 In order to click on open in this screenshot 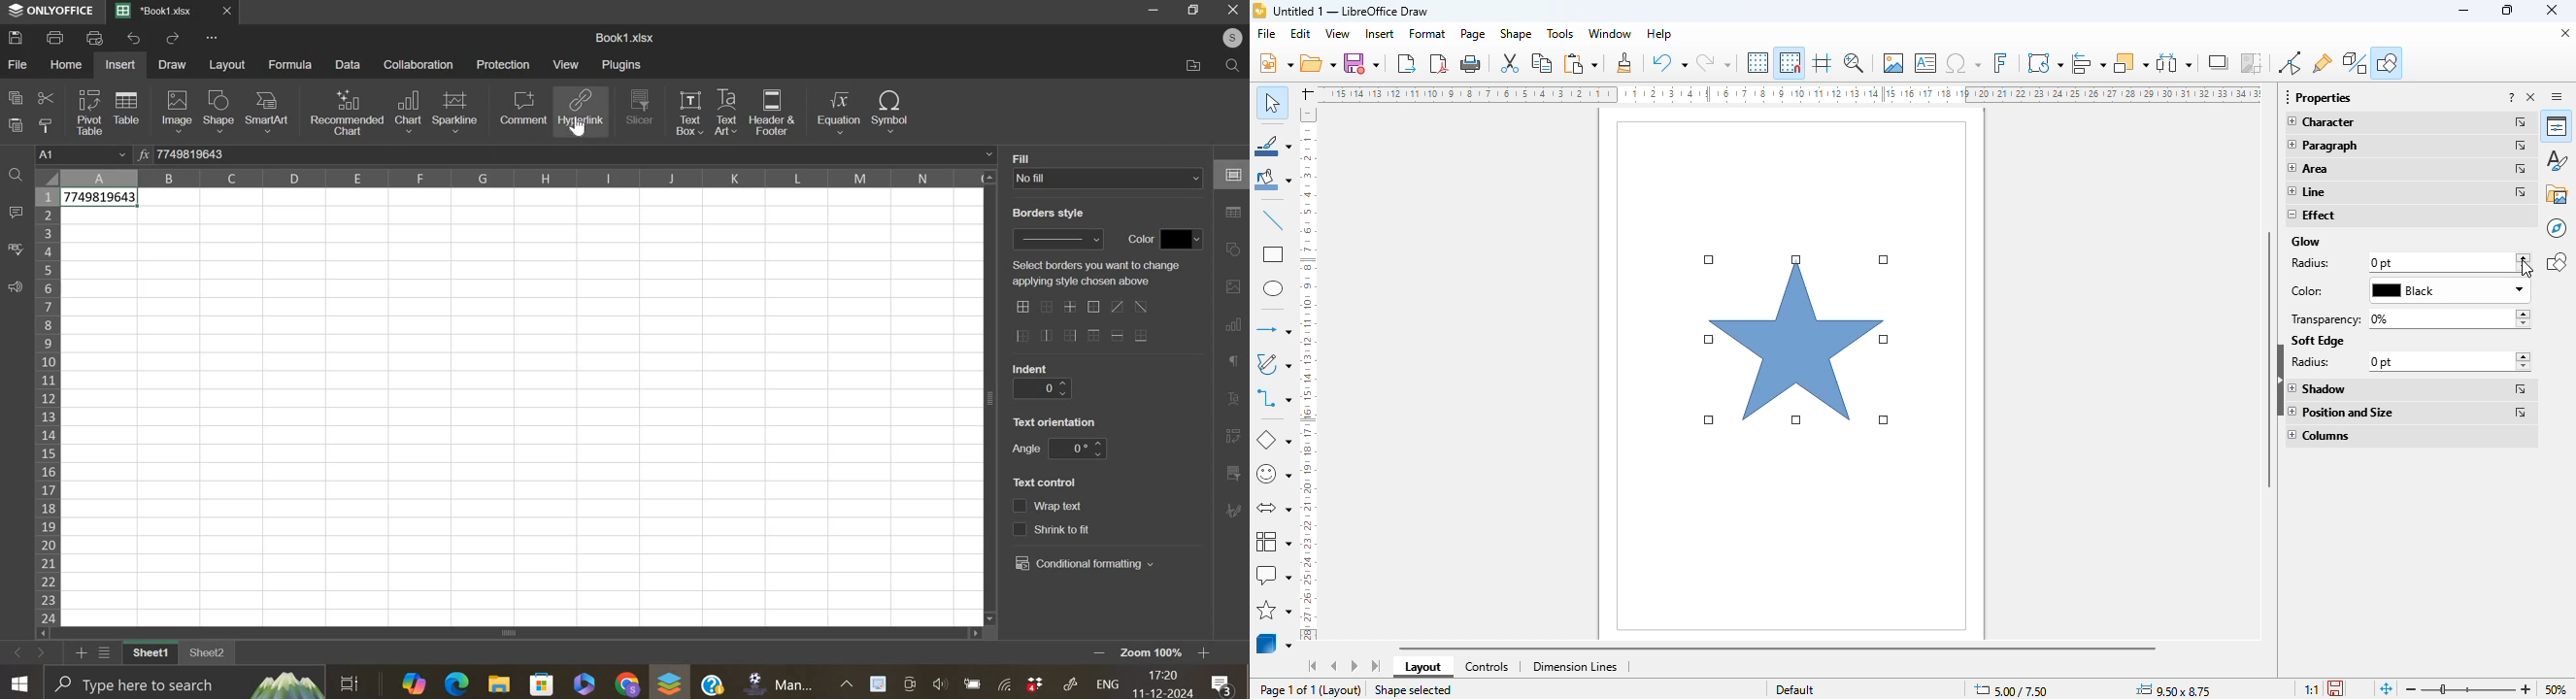, I will do `click(1319, 63)`.